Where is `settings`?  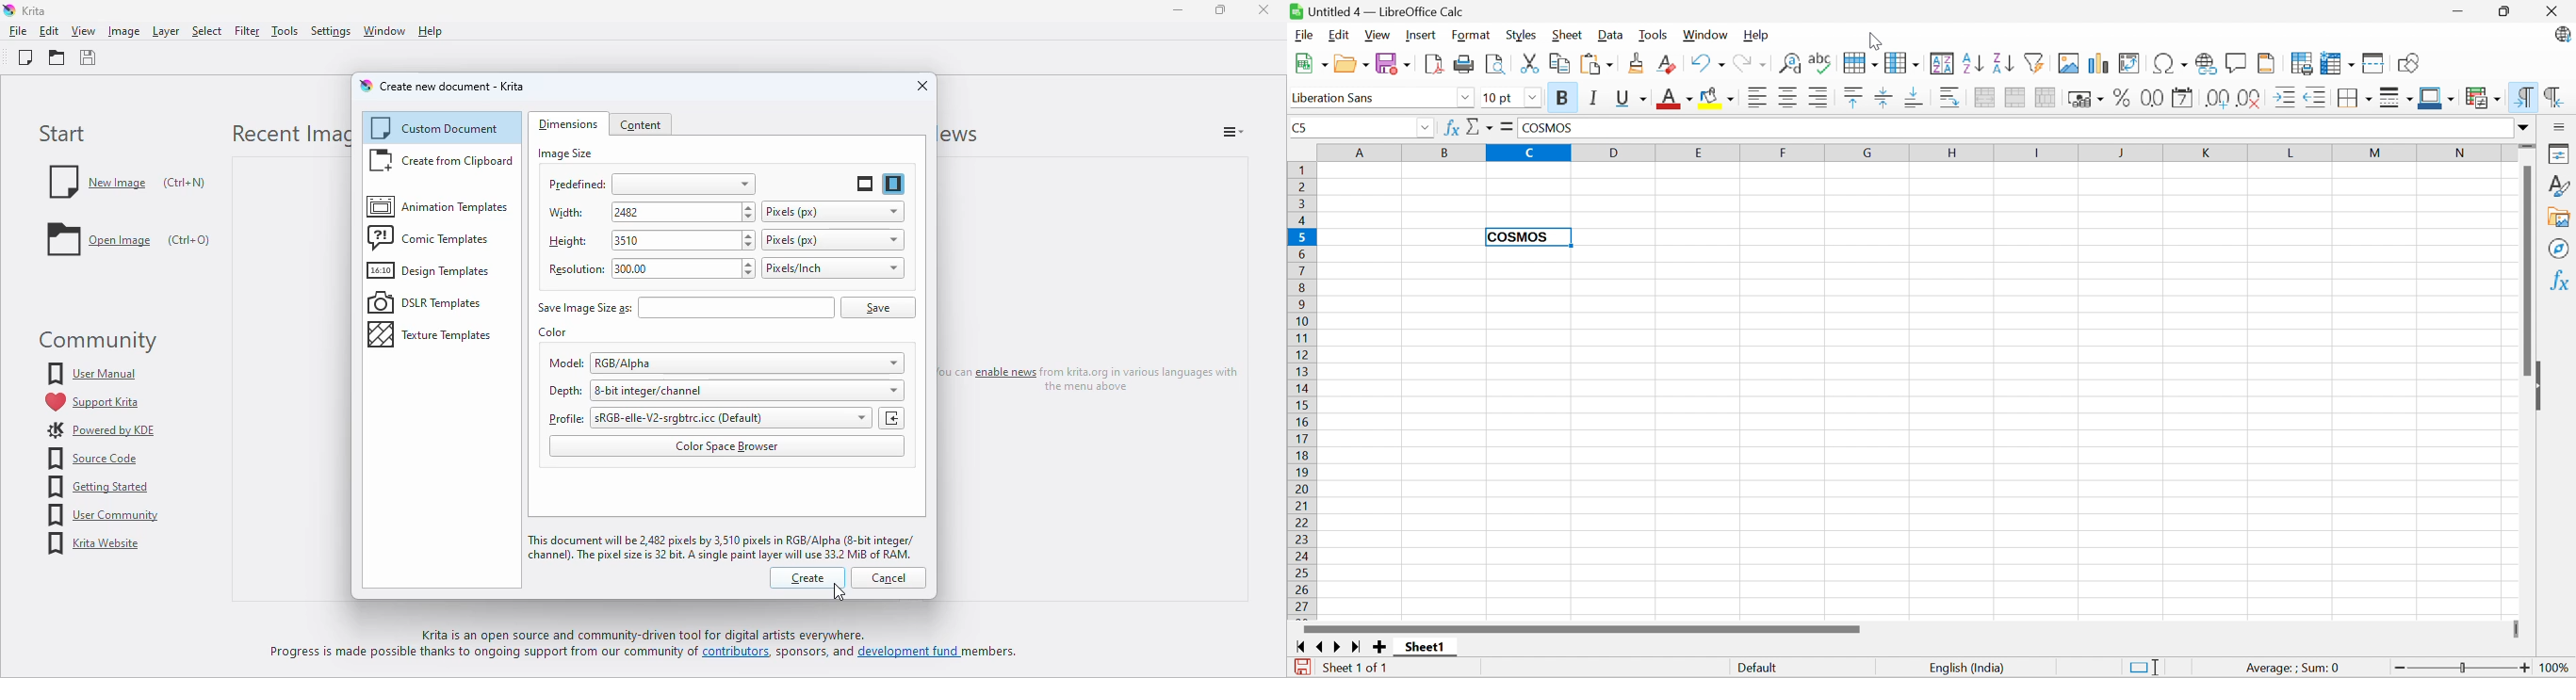 settings is located at coordinates (330, 31).